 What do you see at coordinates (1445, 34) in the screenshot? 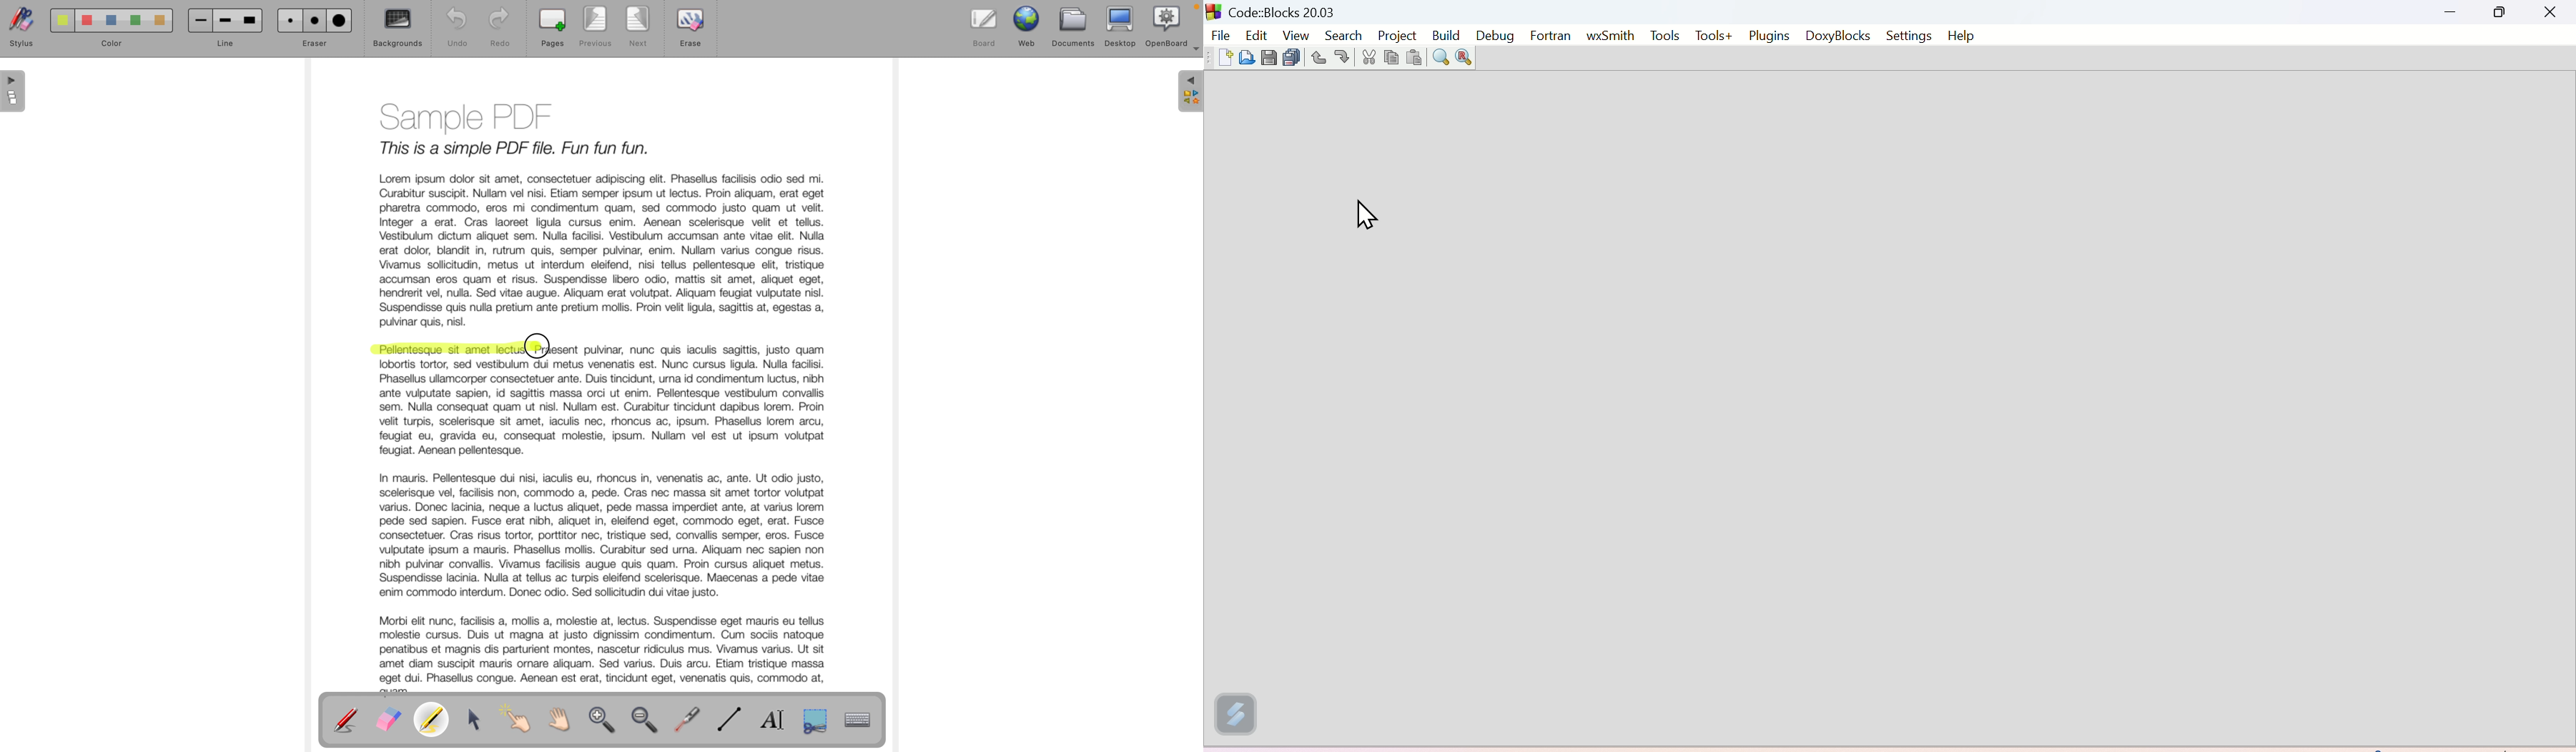
I see `Build` at bounding box center [1445, 34].